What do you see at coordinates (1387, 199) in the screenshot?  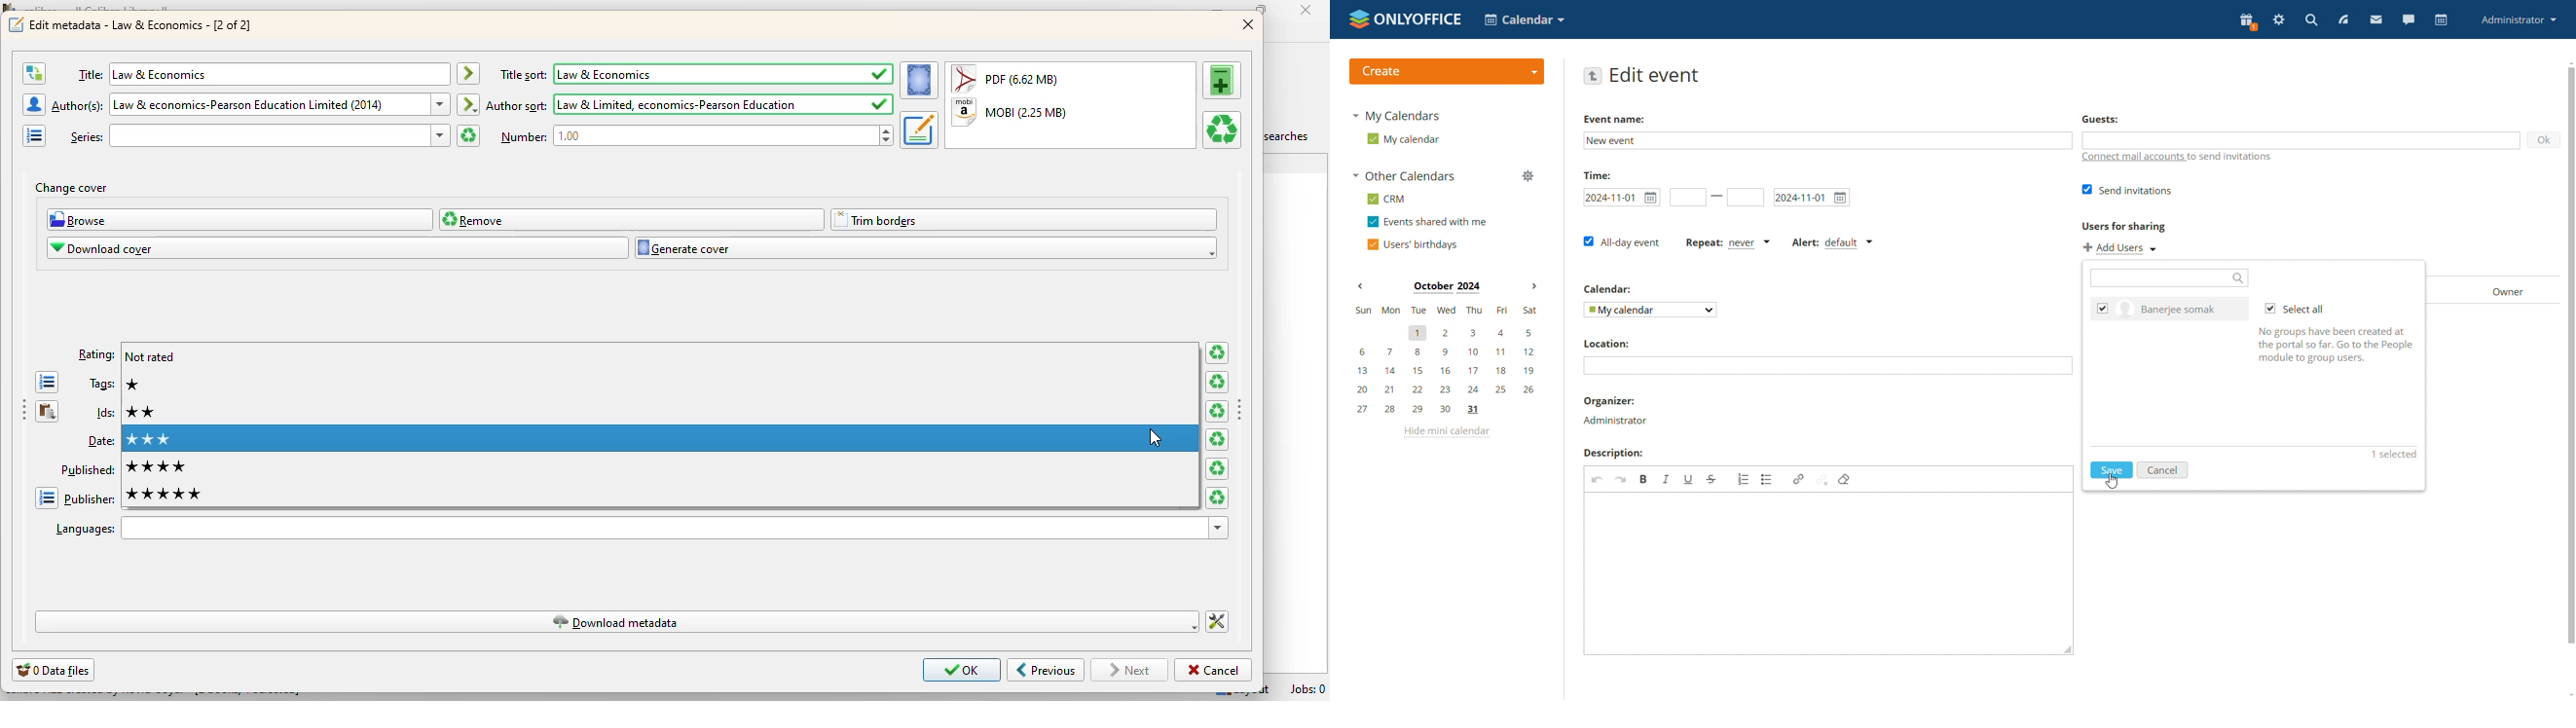 I see `crm` at bounding box center [1387, 199].